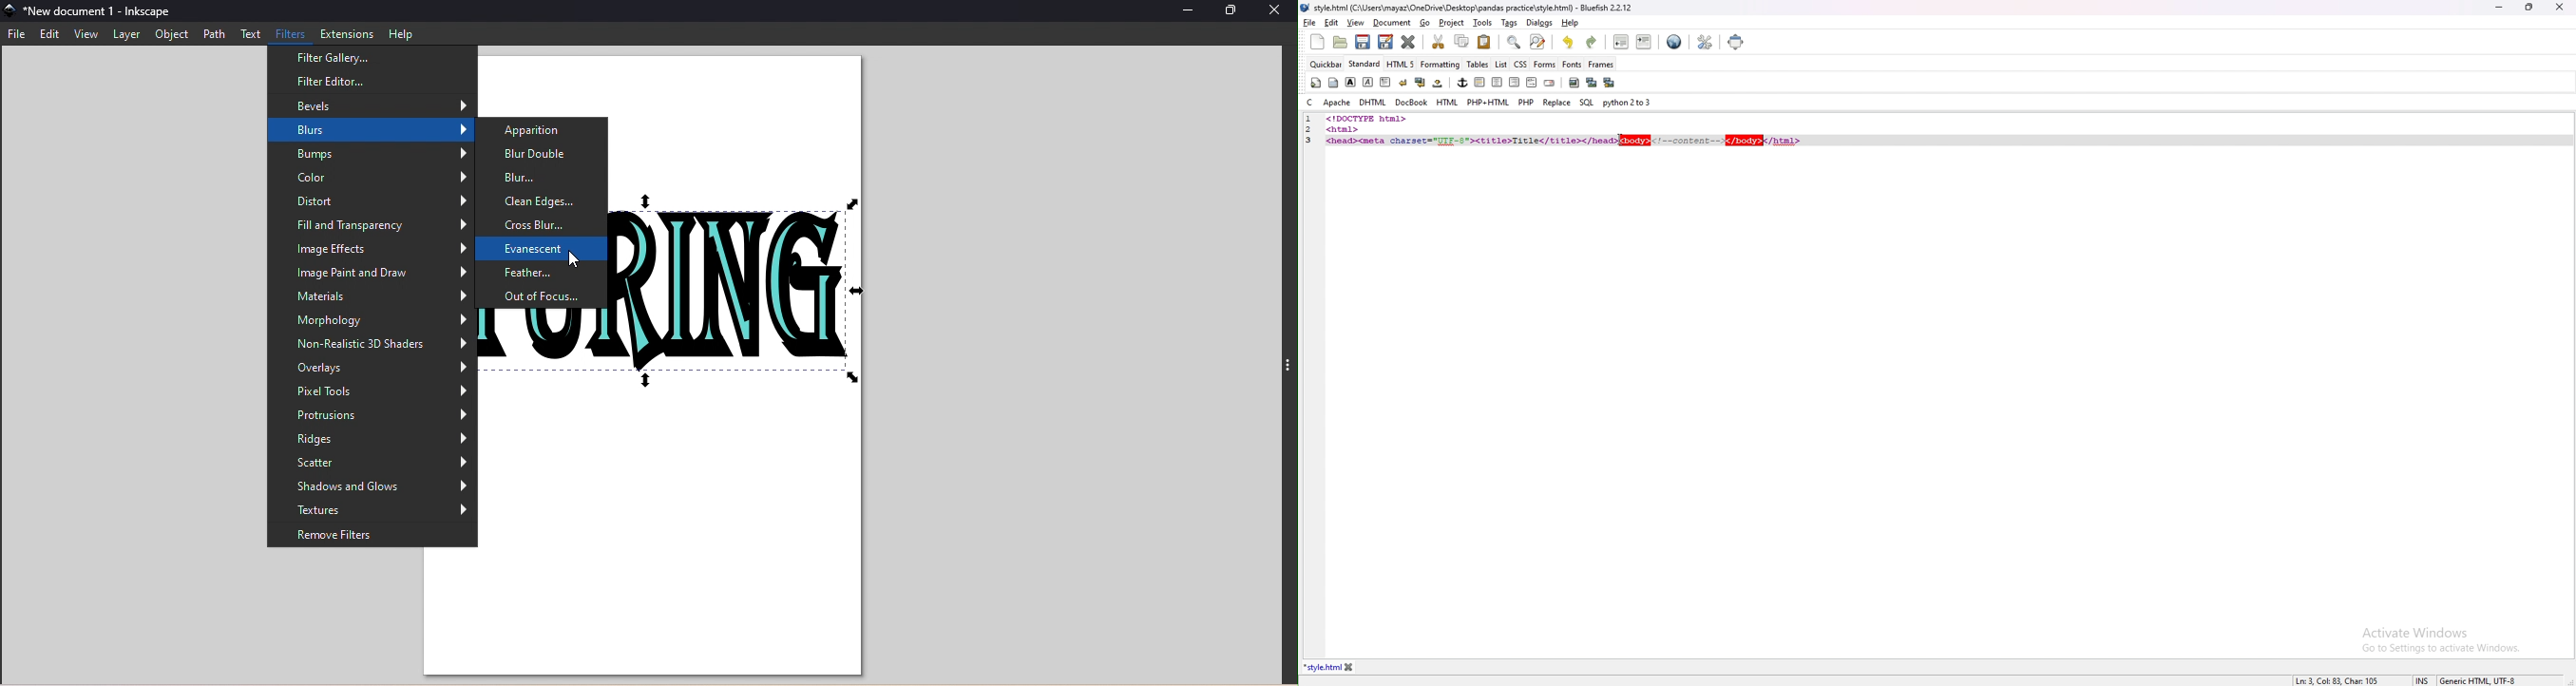  I want to click on Evanescent, so click(545, 247).